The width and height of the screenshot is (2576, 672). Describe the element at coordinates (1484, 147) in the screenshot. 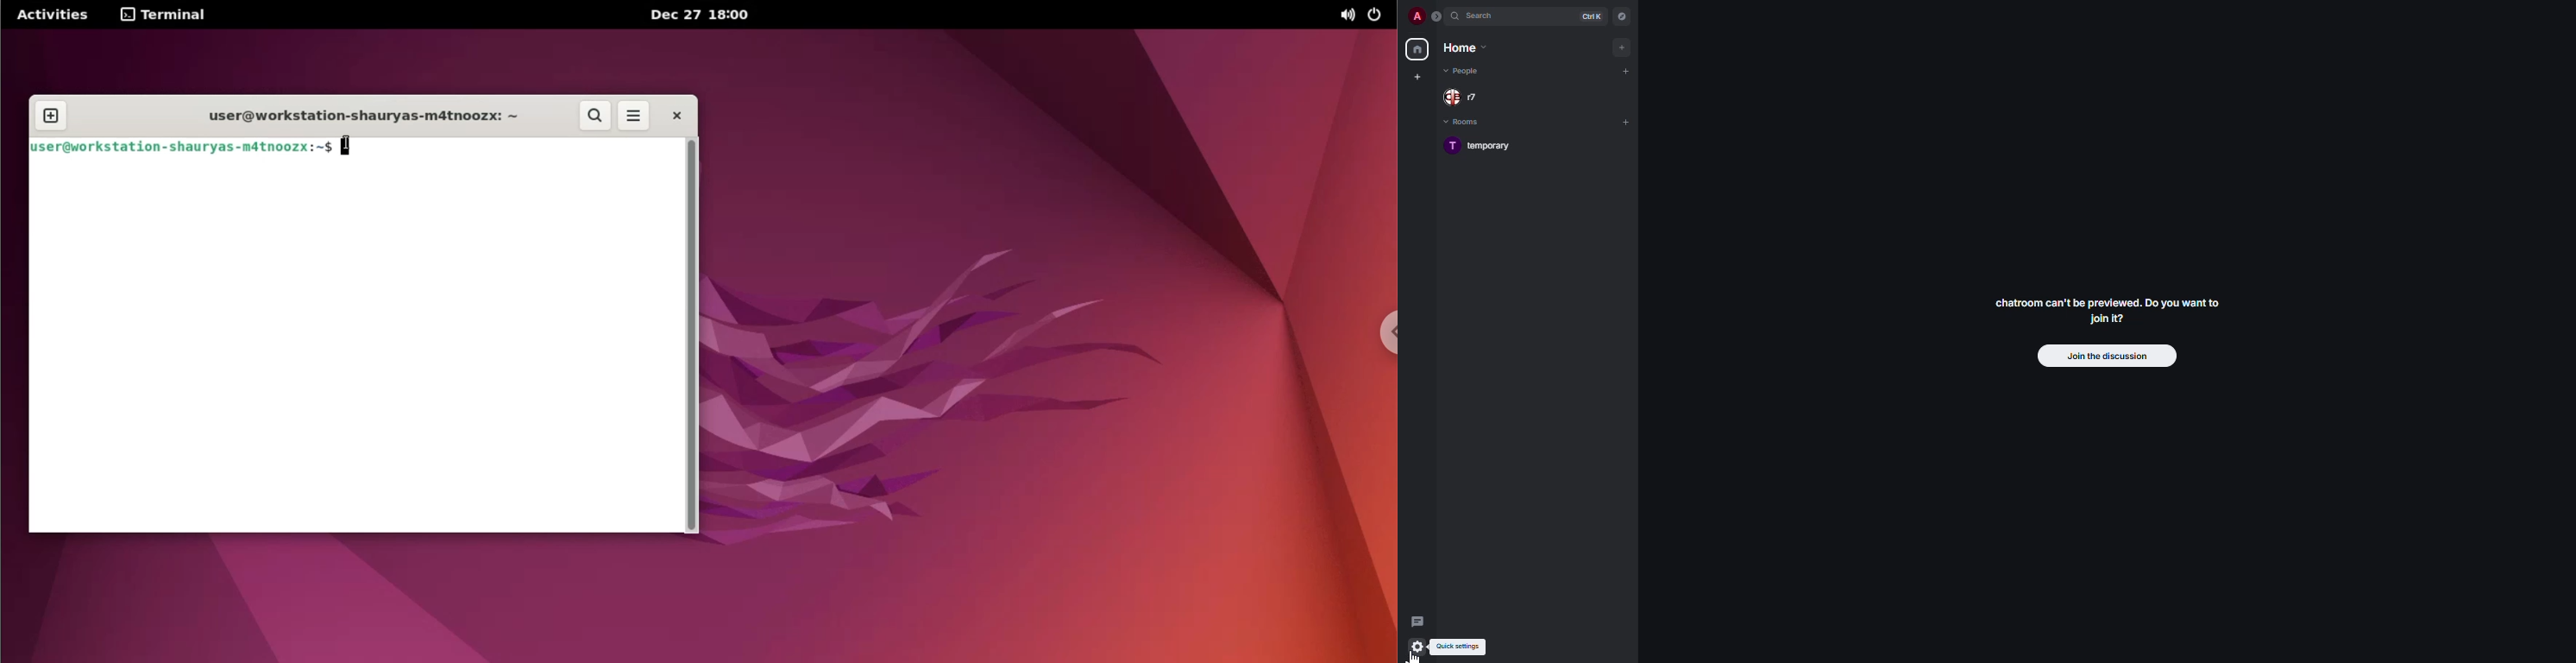

I see `room` at that location.